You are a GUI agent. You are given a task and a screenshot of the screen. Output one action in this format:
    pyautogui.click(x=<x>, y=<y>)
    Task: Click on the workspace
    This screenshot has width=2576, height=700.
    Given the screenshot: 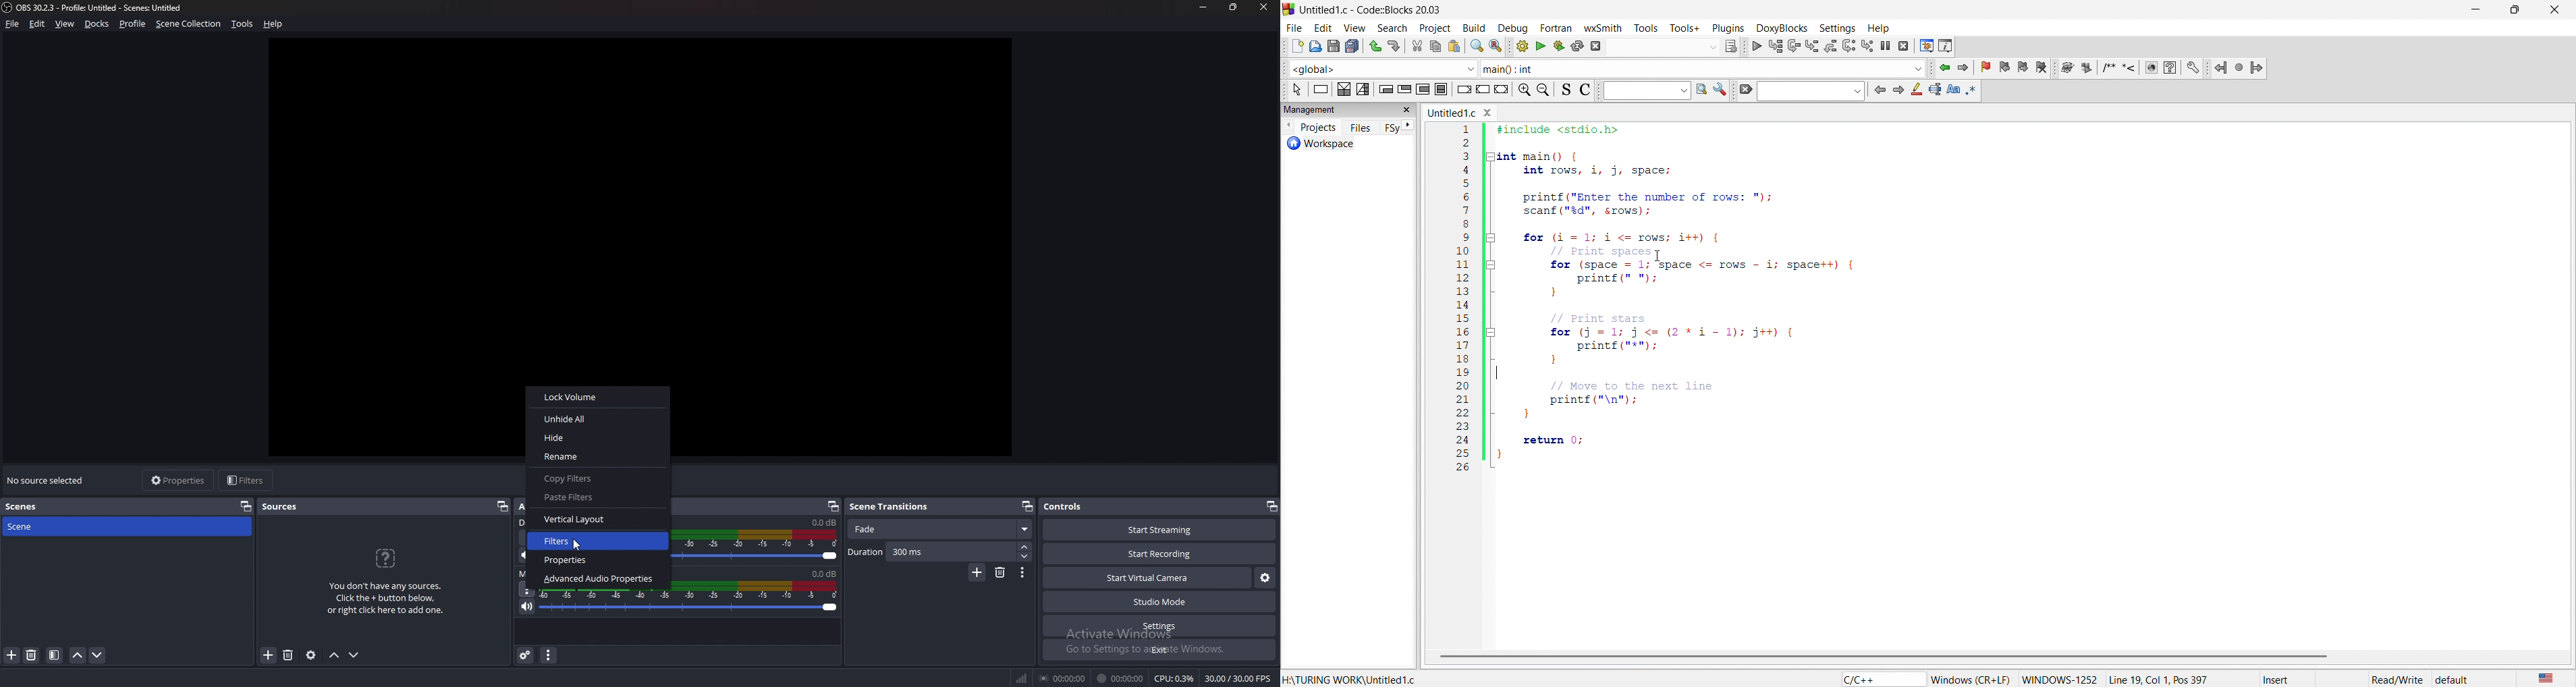 What is the action you would take?
    pyautogui.click(x=1340, y=144)
    